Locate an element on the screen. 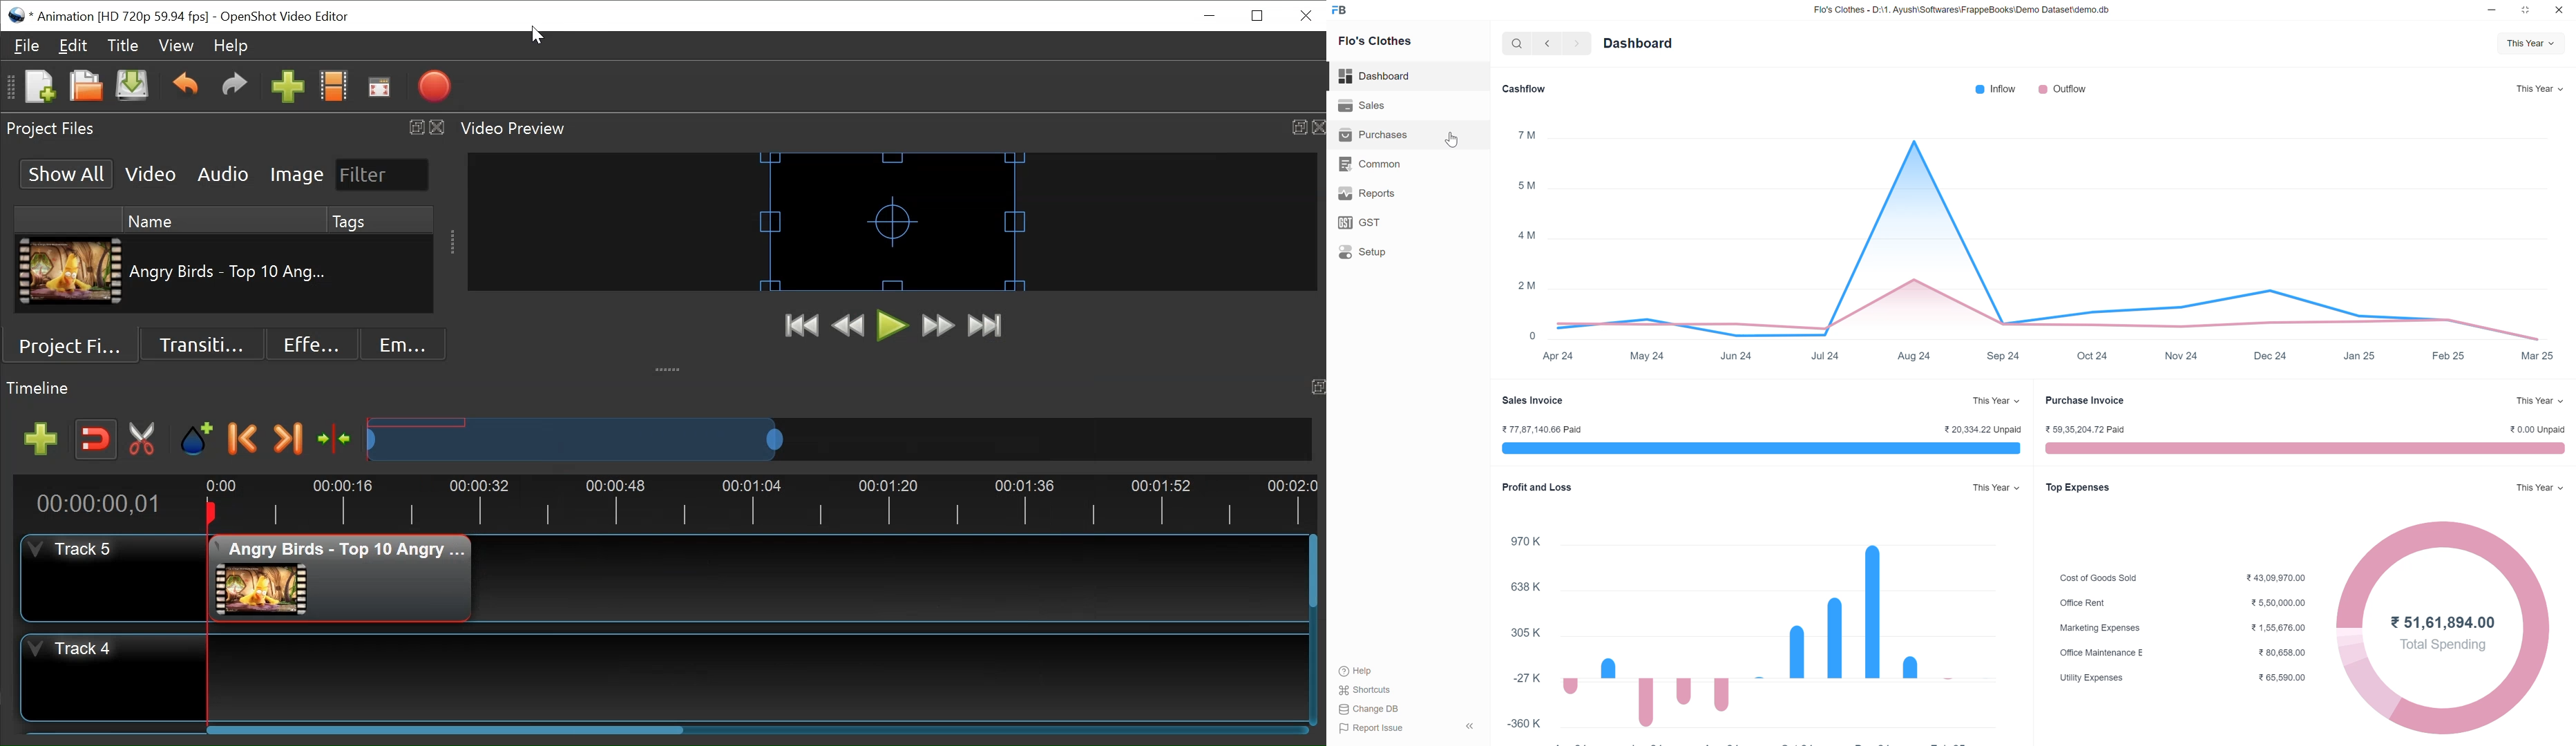  Flo's Clothes - D:\1. Ayush\Softwares\FrappeBooks\Demo Dataset\demo.db is located at coordinates (1962, 10).